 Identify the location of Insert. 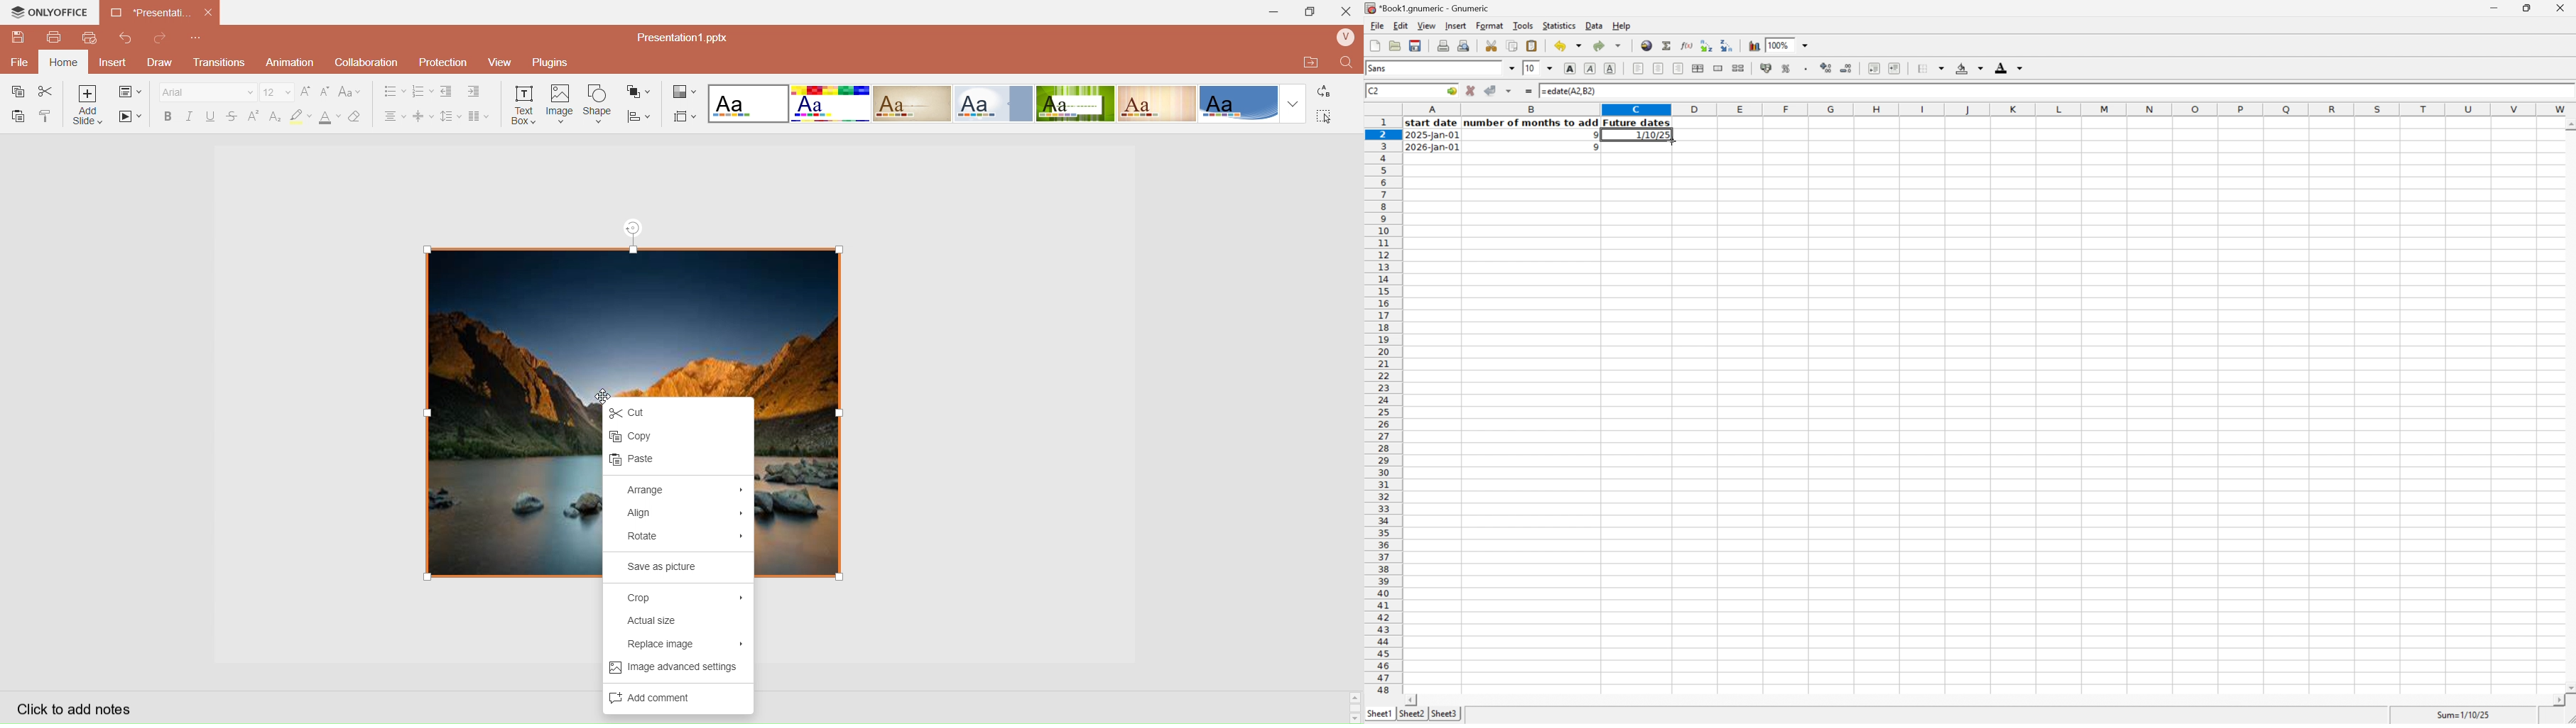
(114, 64).